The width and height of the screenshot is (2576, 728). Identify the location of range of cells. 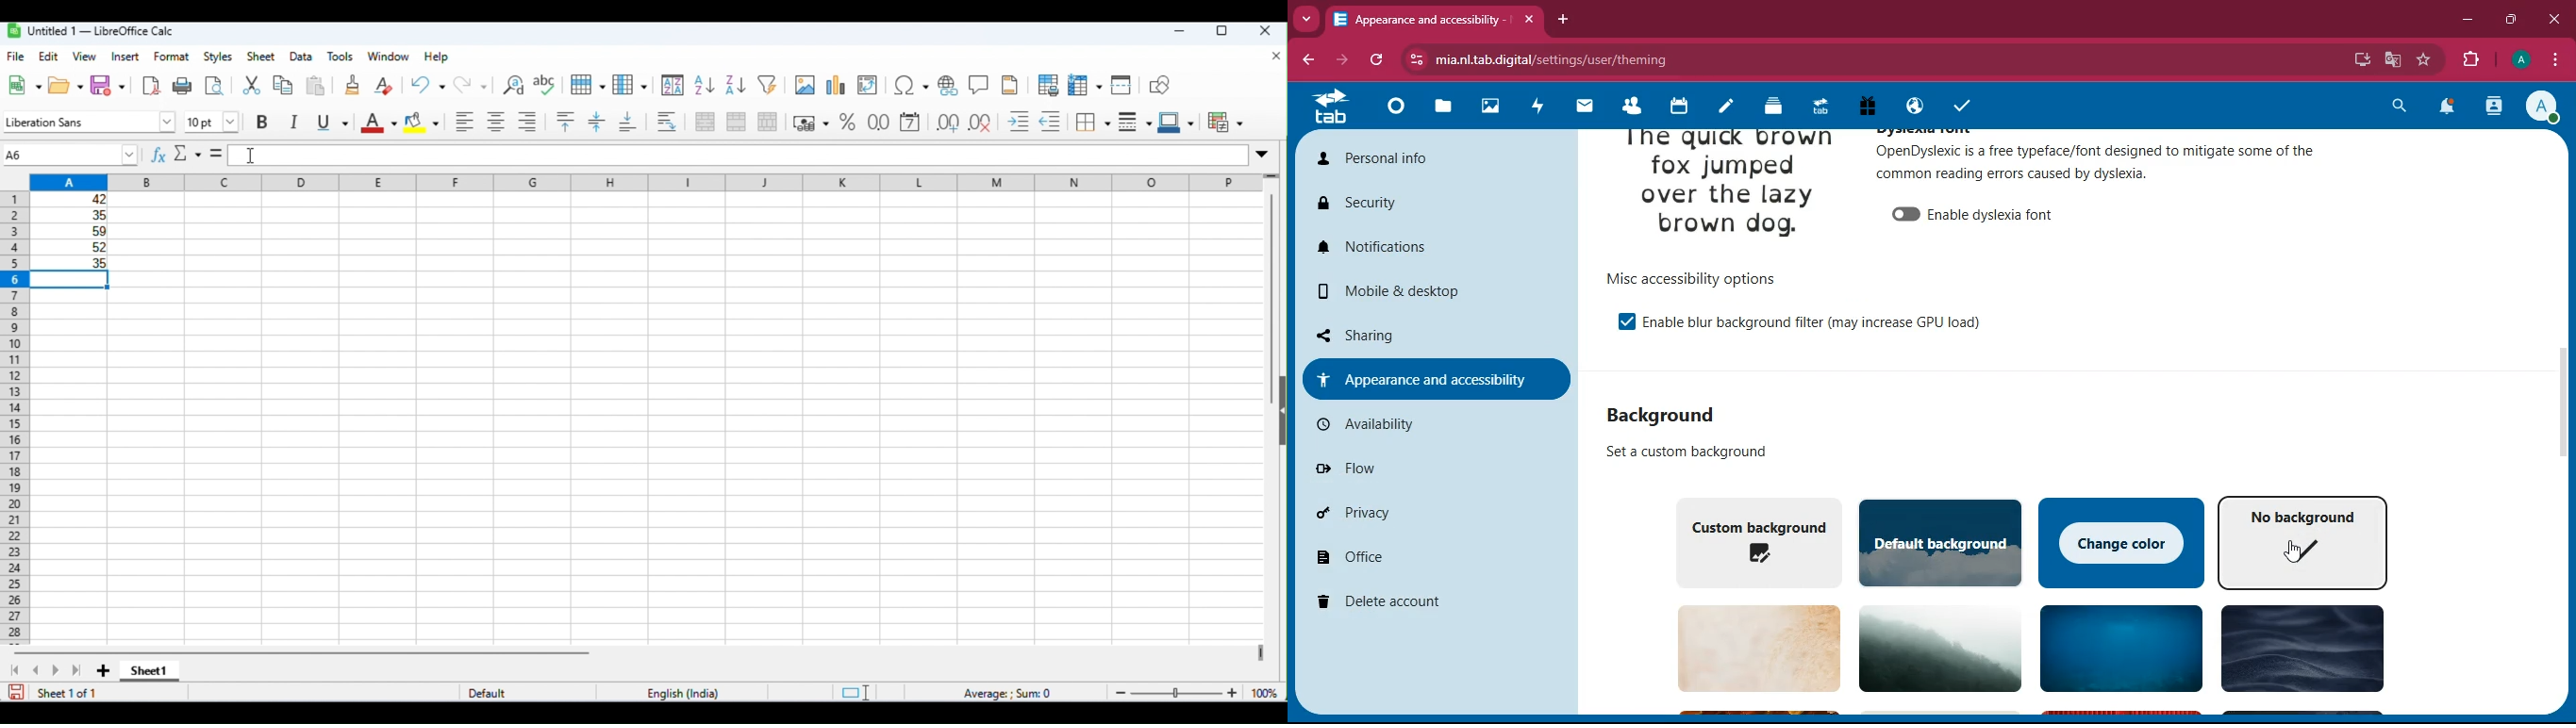
(72, 222).